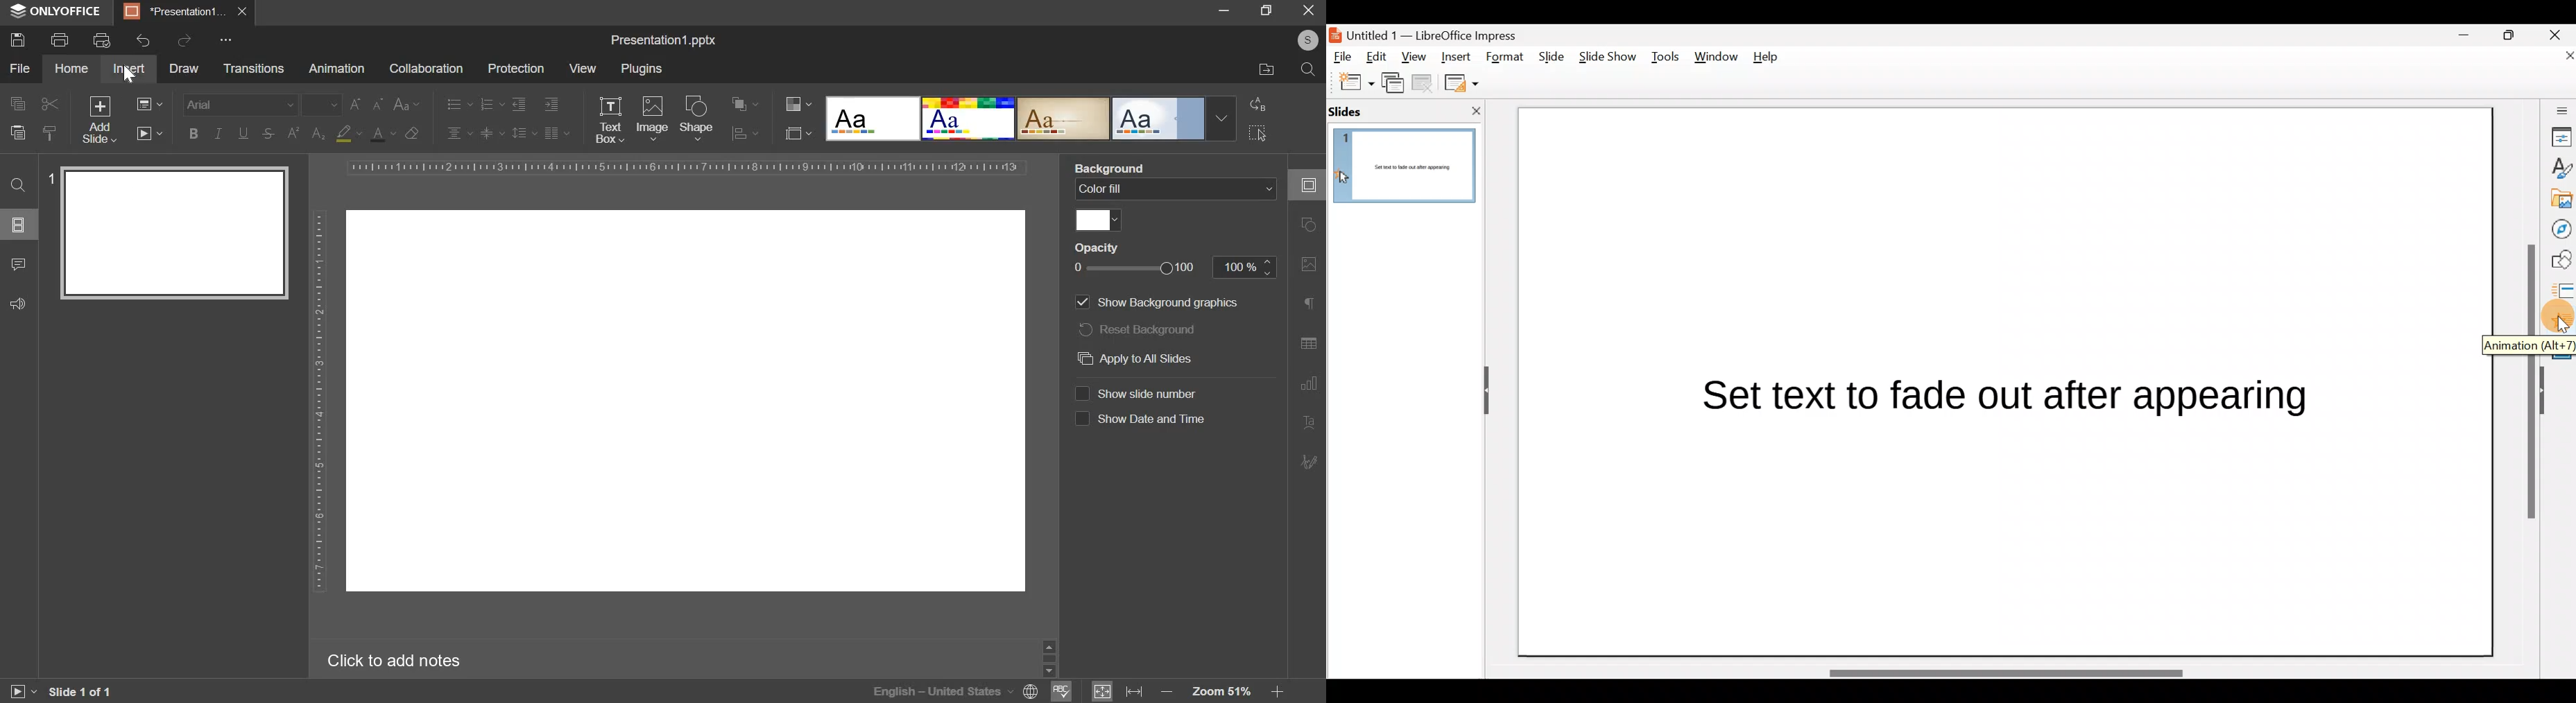  I want to click on insert, so click(128, 69).